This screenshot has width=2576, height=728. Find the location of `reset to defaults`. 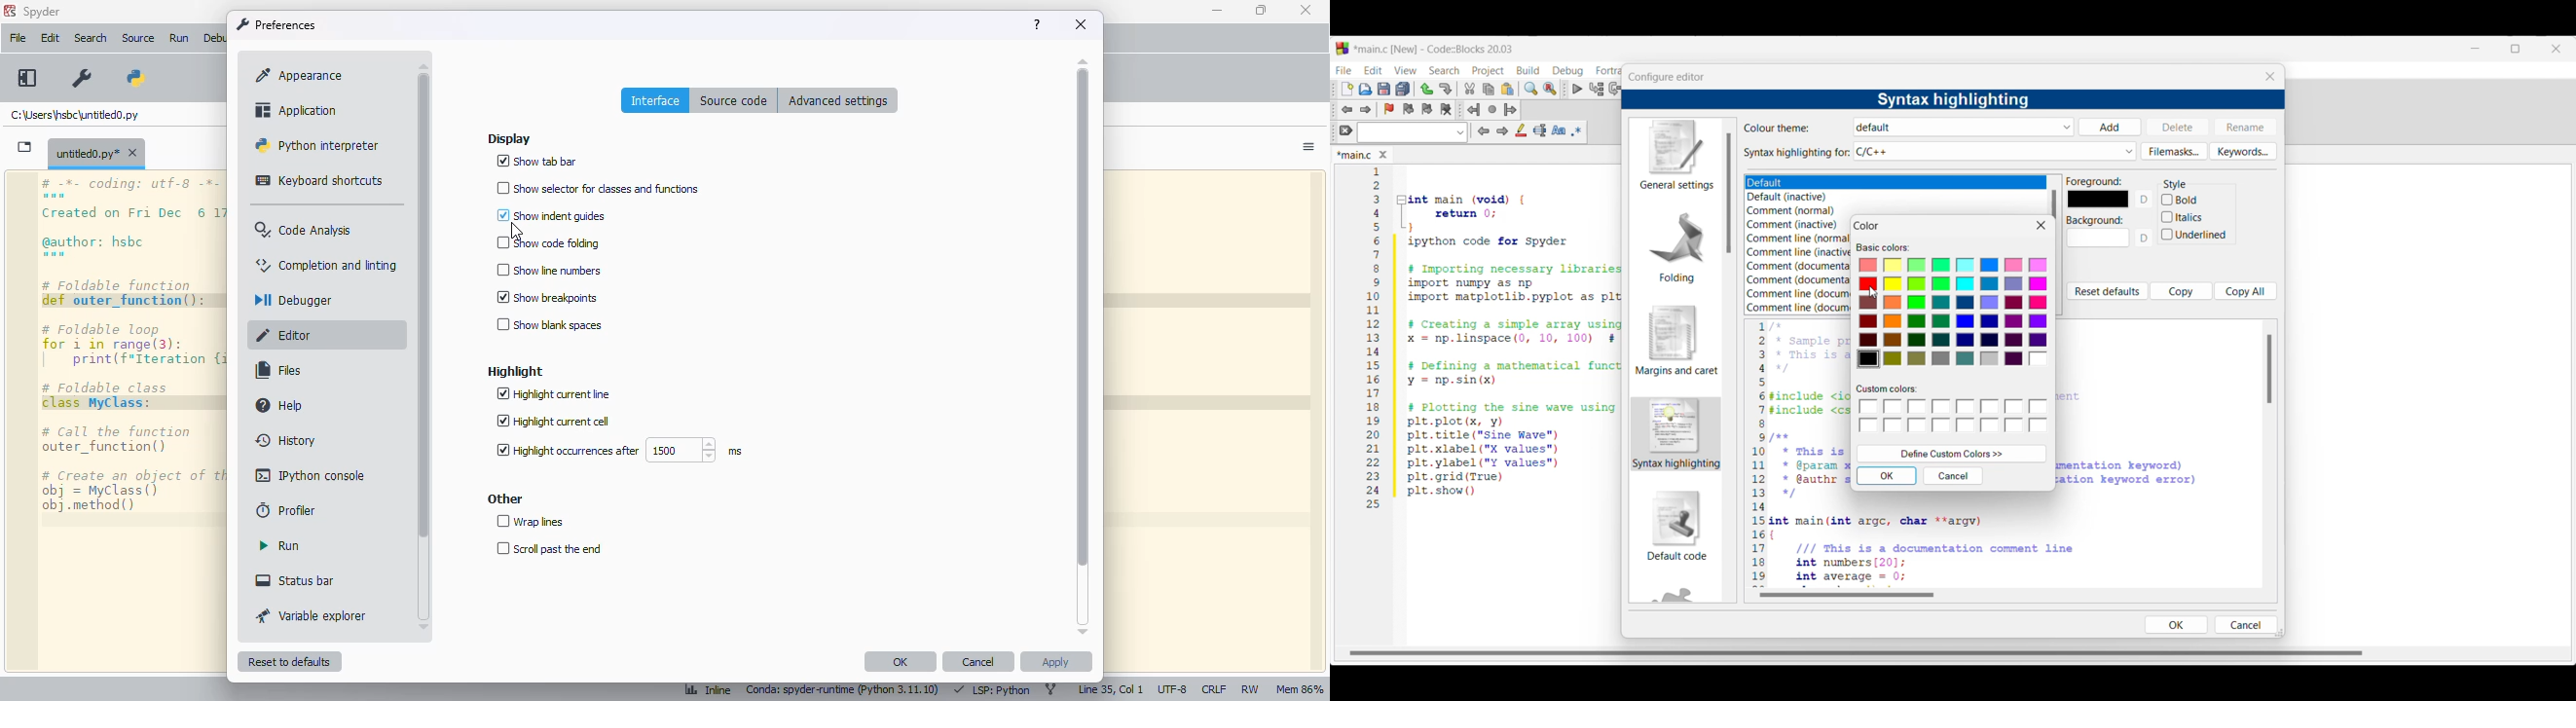

reset to defaults is located at coordinates (288, 661).